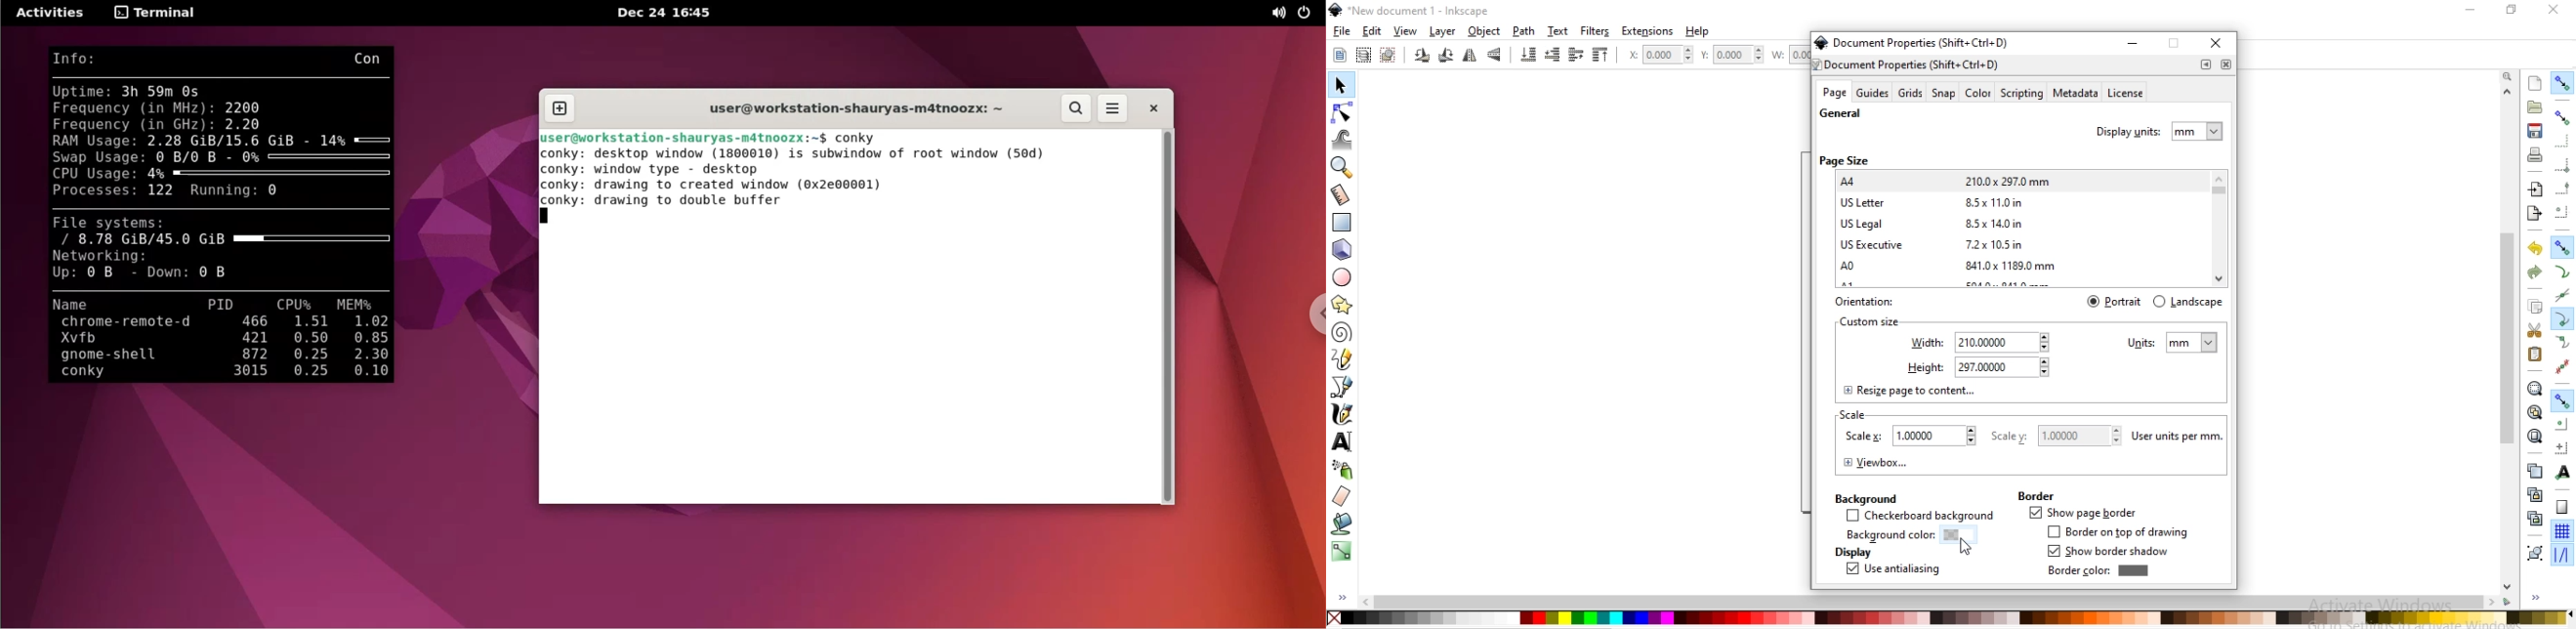  Describe the element at coordinates (2534, 413) in the screenshot. I see `zoom to fit drawing` at that location.